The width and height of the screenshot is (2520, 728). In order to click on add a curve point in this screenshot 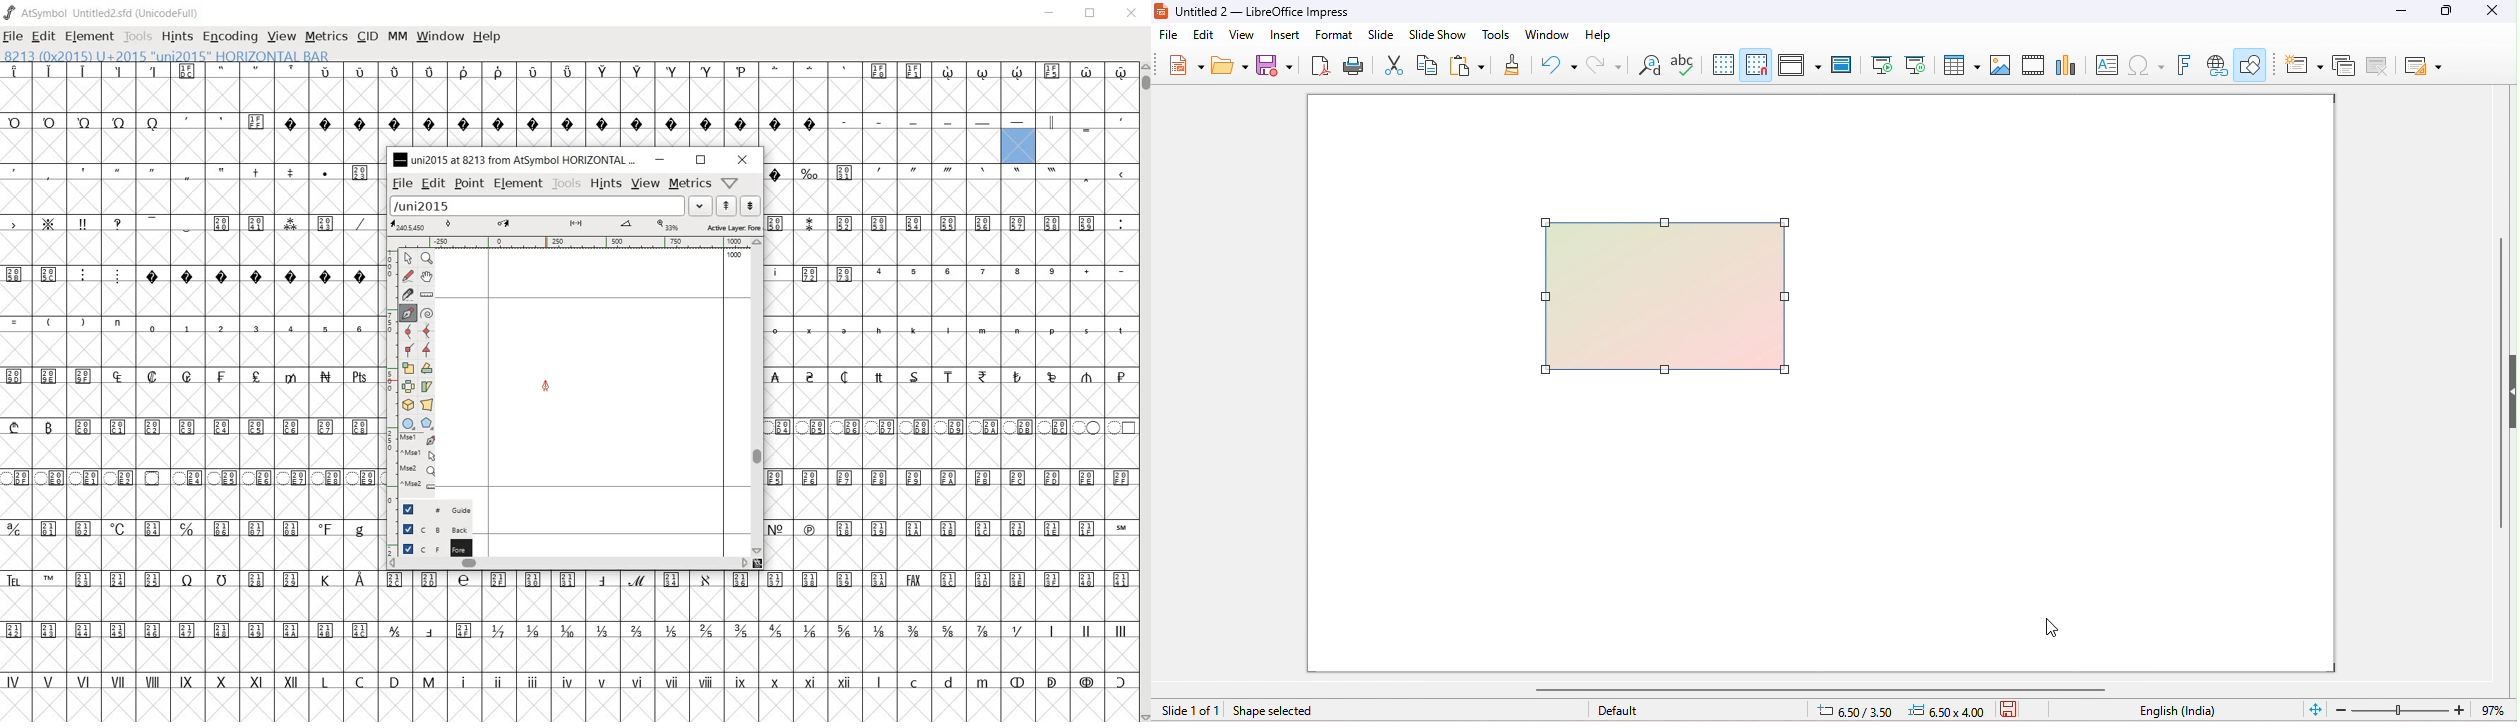, I will do `click(408, 331)`.